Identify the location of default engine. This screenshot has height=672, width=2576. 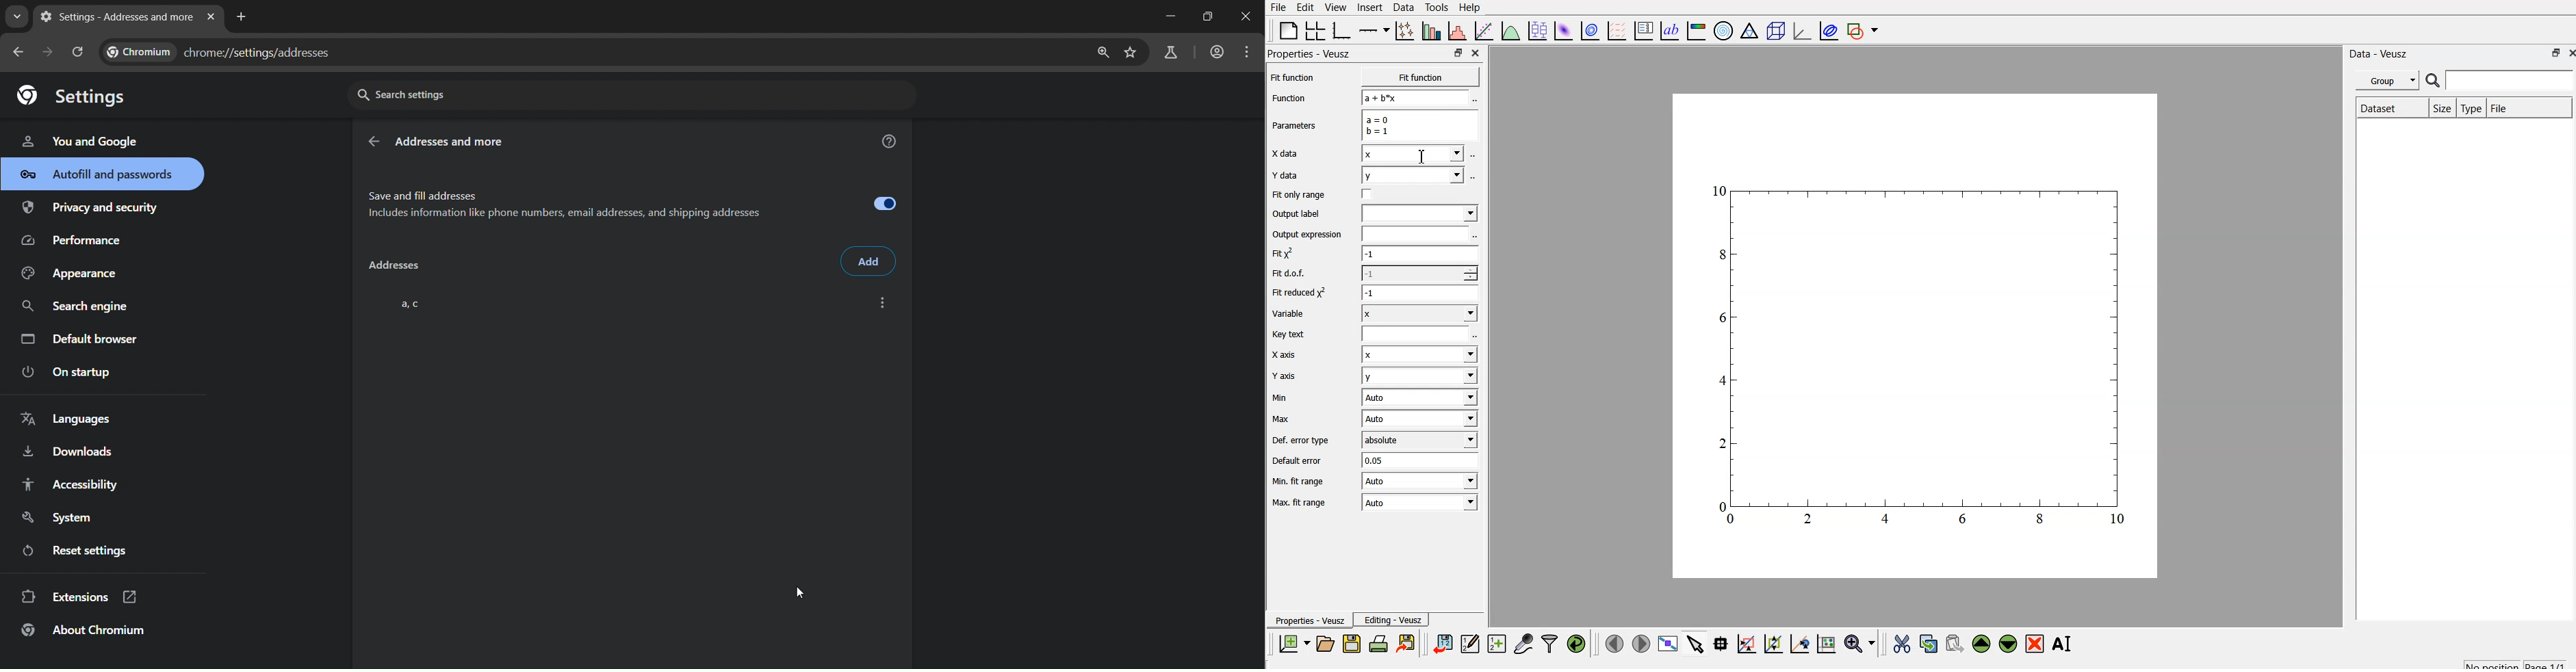
(82, 341).